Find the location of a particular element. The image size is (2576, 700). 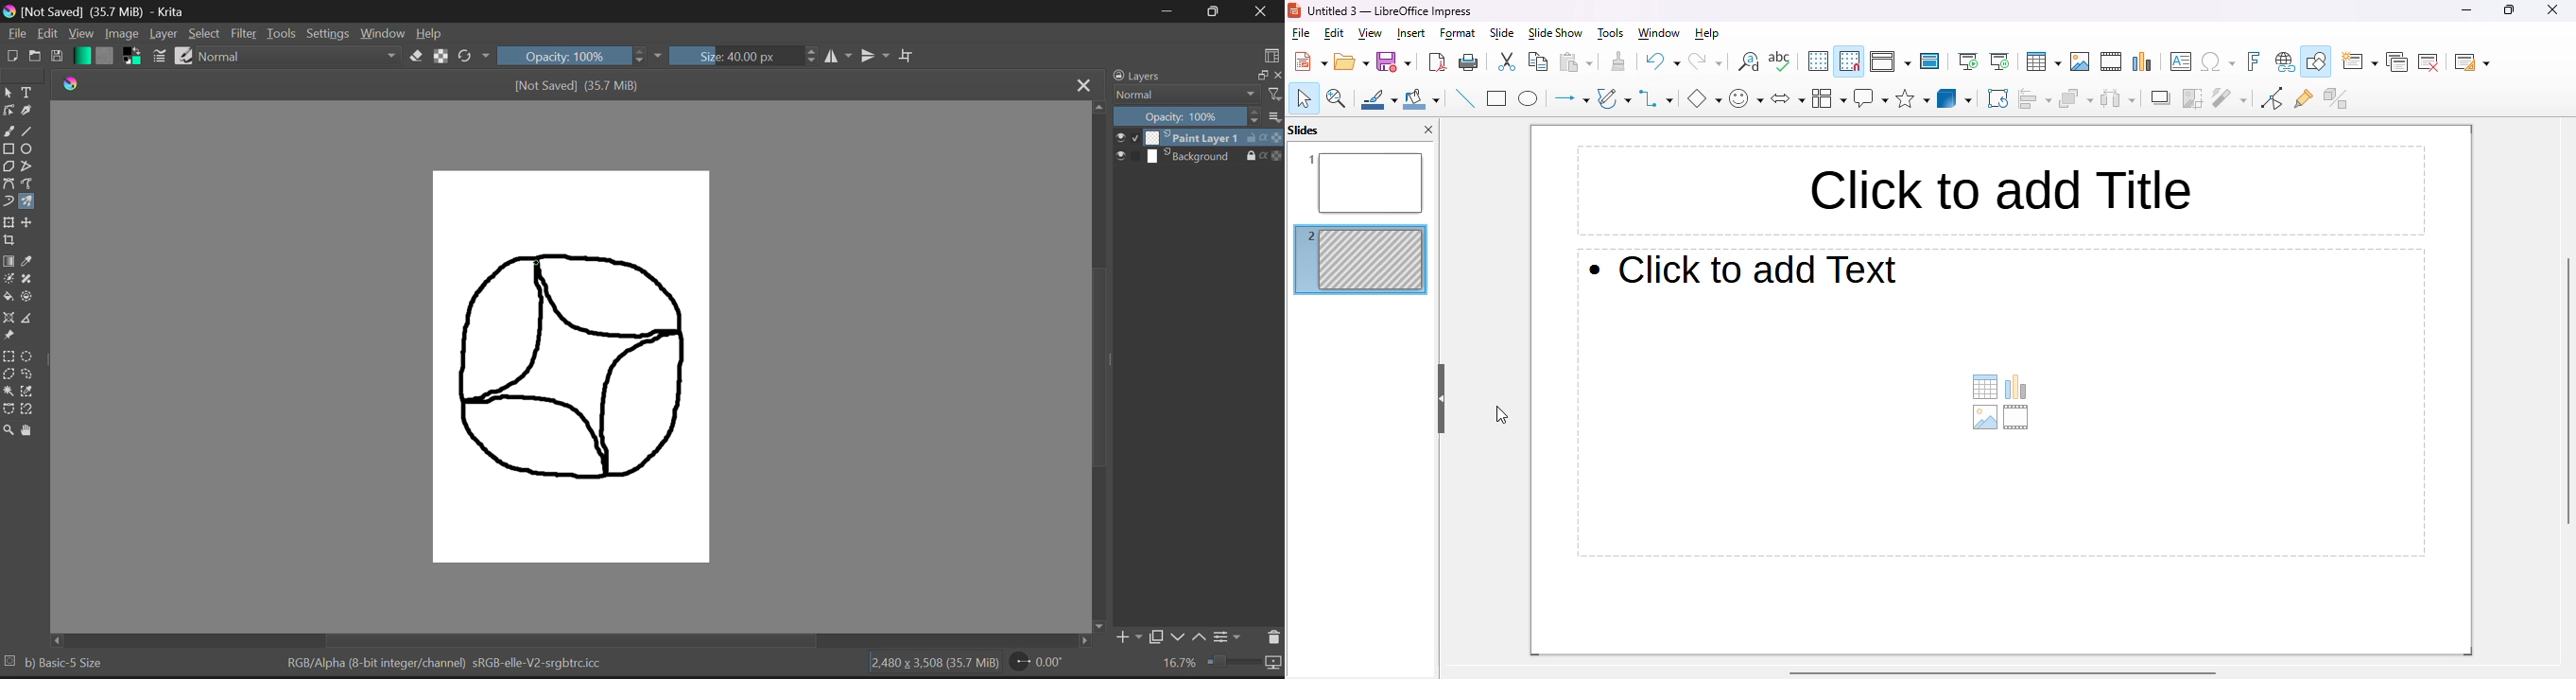

insert image is located at coordinates (1983, 419).